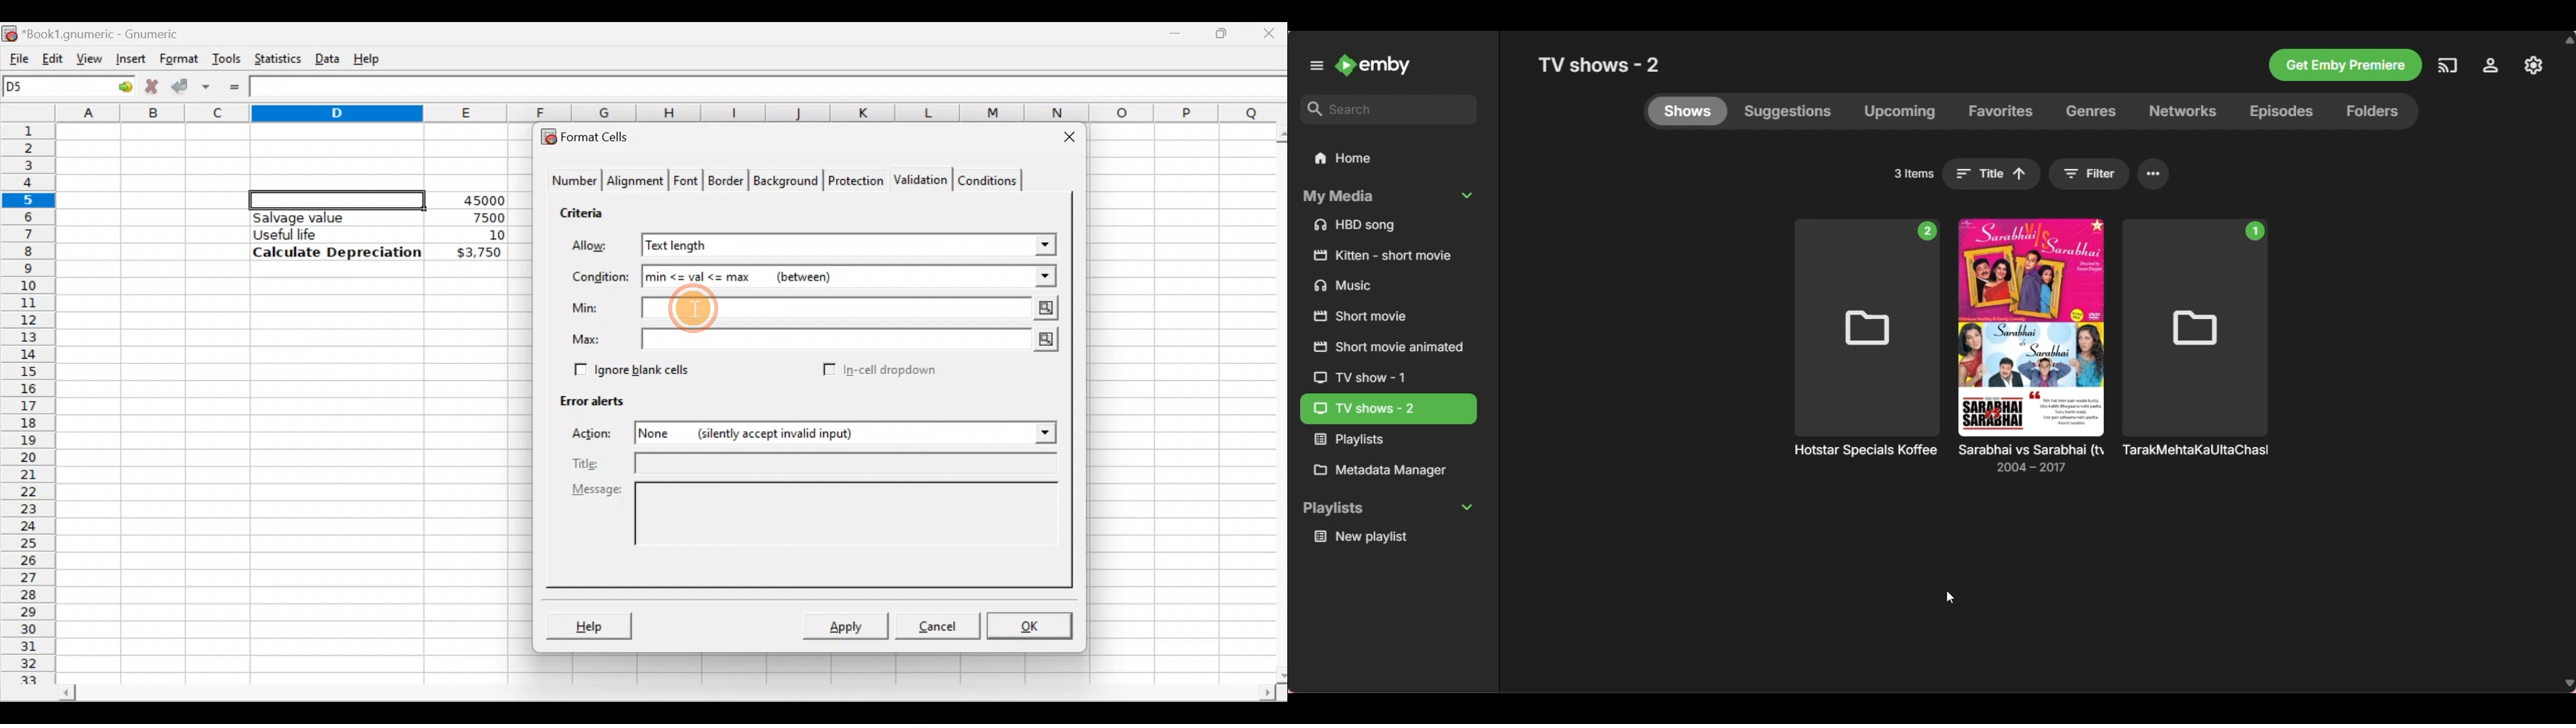  What do you see at coordinates (110, 33) in the screenshot?
I see `Book1.gnumeric - Gnumeric` at bounding box center [110, 33].